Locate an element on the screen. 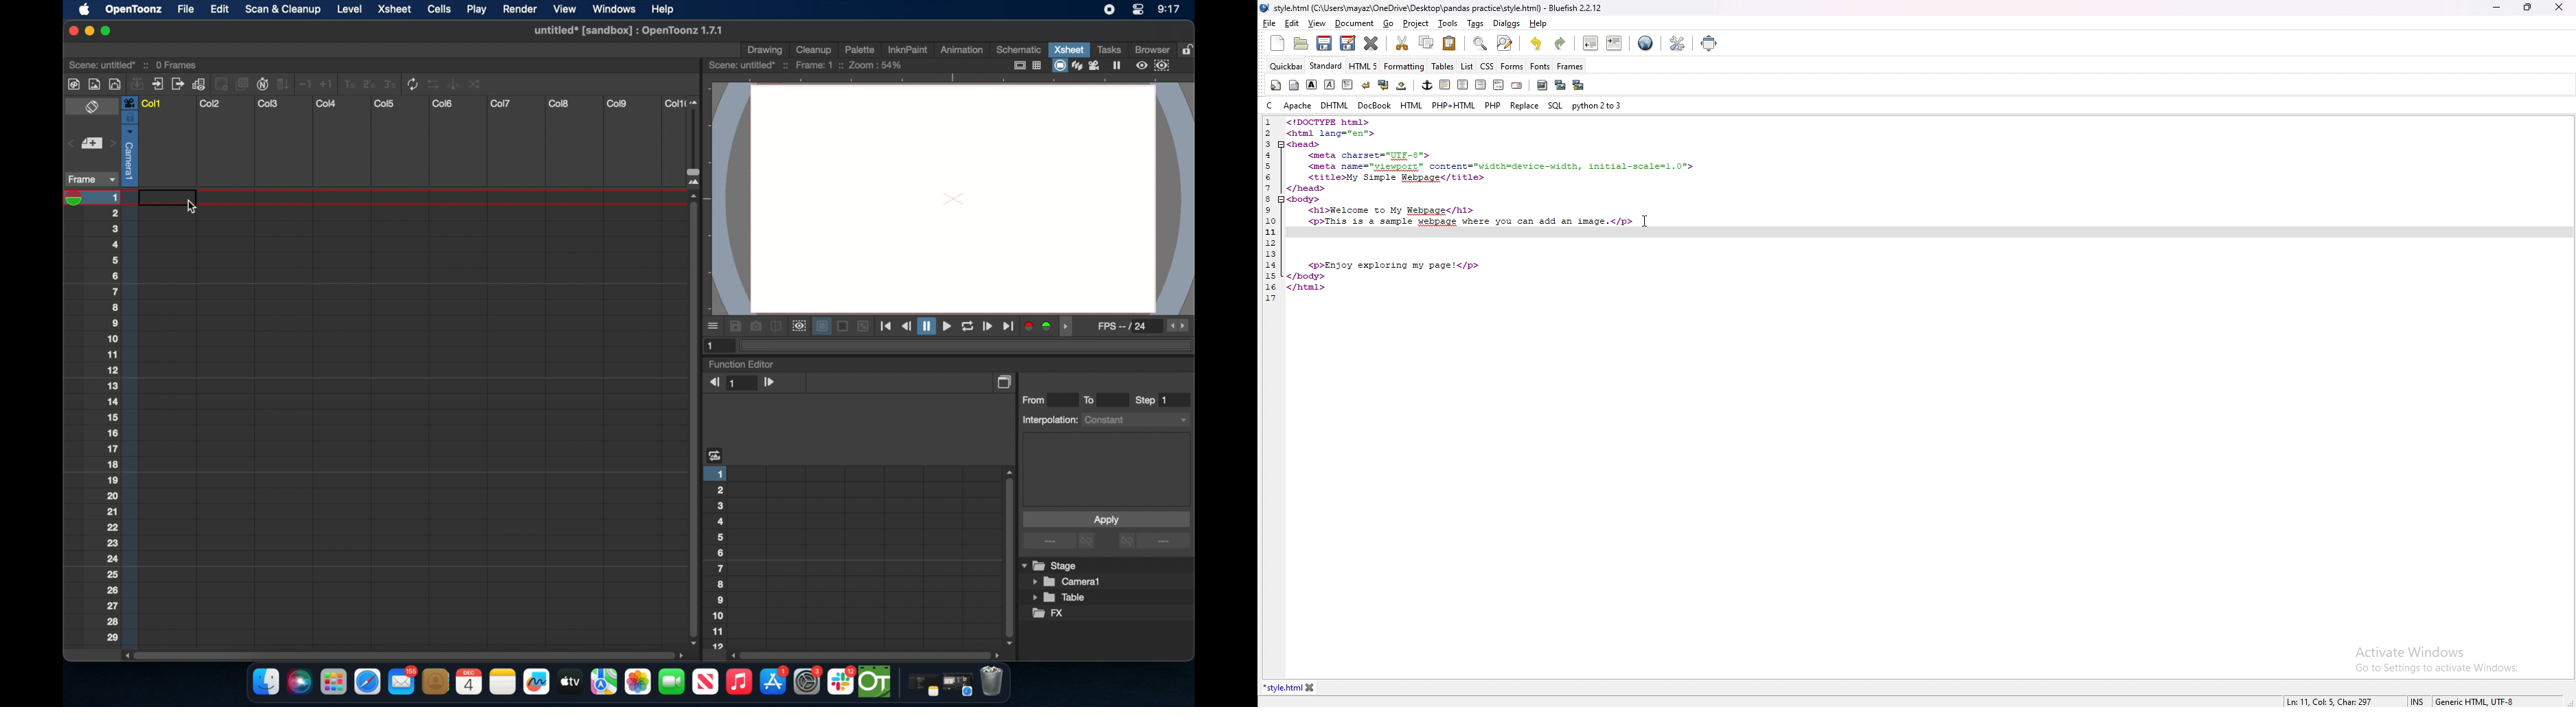 The width and height of the screenshot is (2576, 728). html5 is located at coordinates (1363, 66).